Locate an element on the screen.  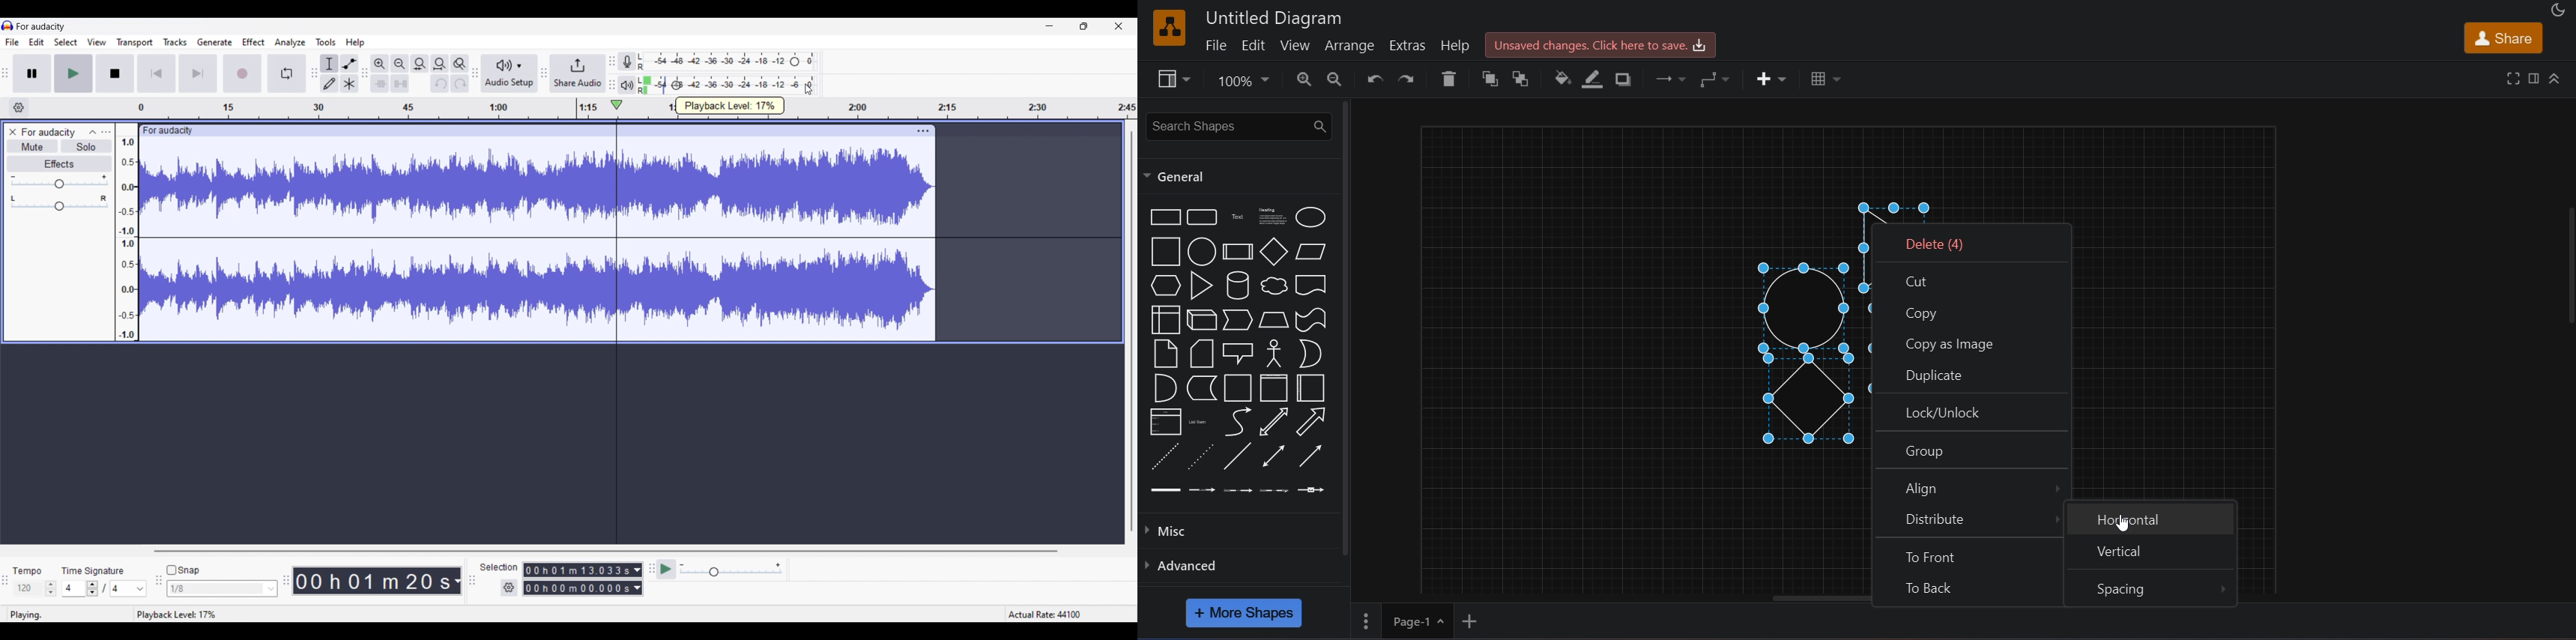
container is located at coordinates (1236, 387).